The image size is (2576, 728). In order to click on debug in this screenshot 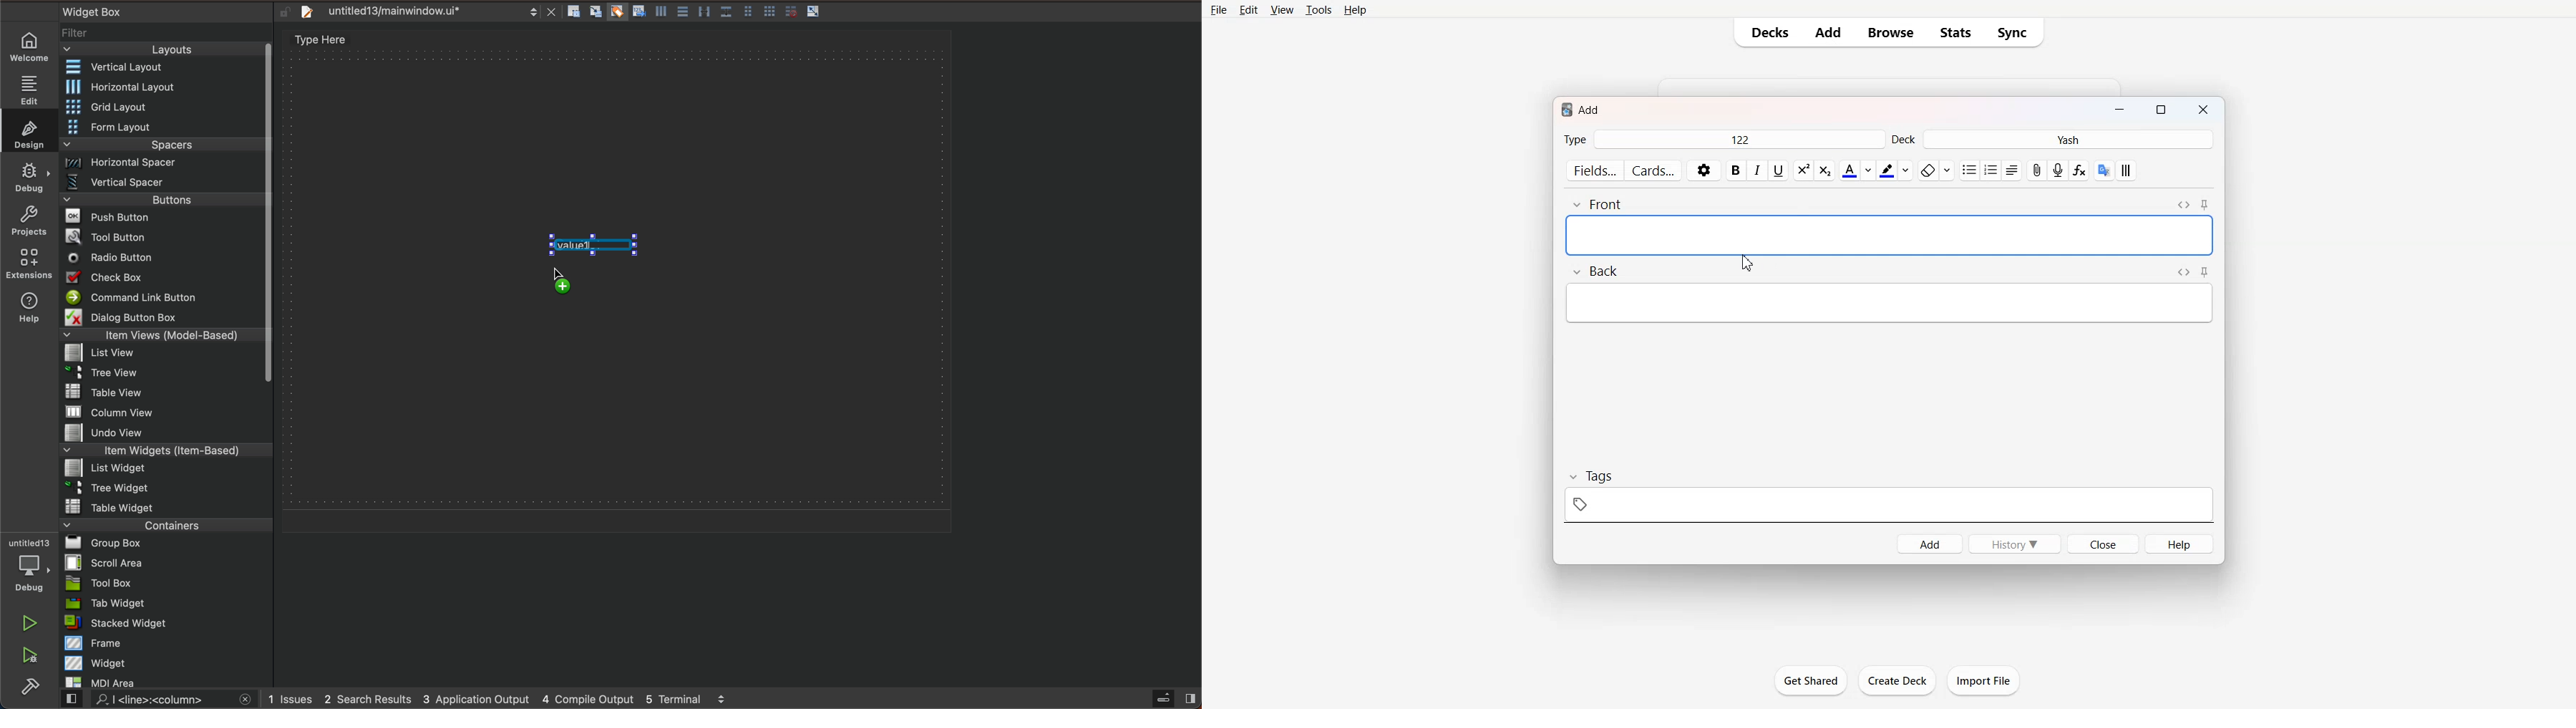, I will do `click(35, 566)`.